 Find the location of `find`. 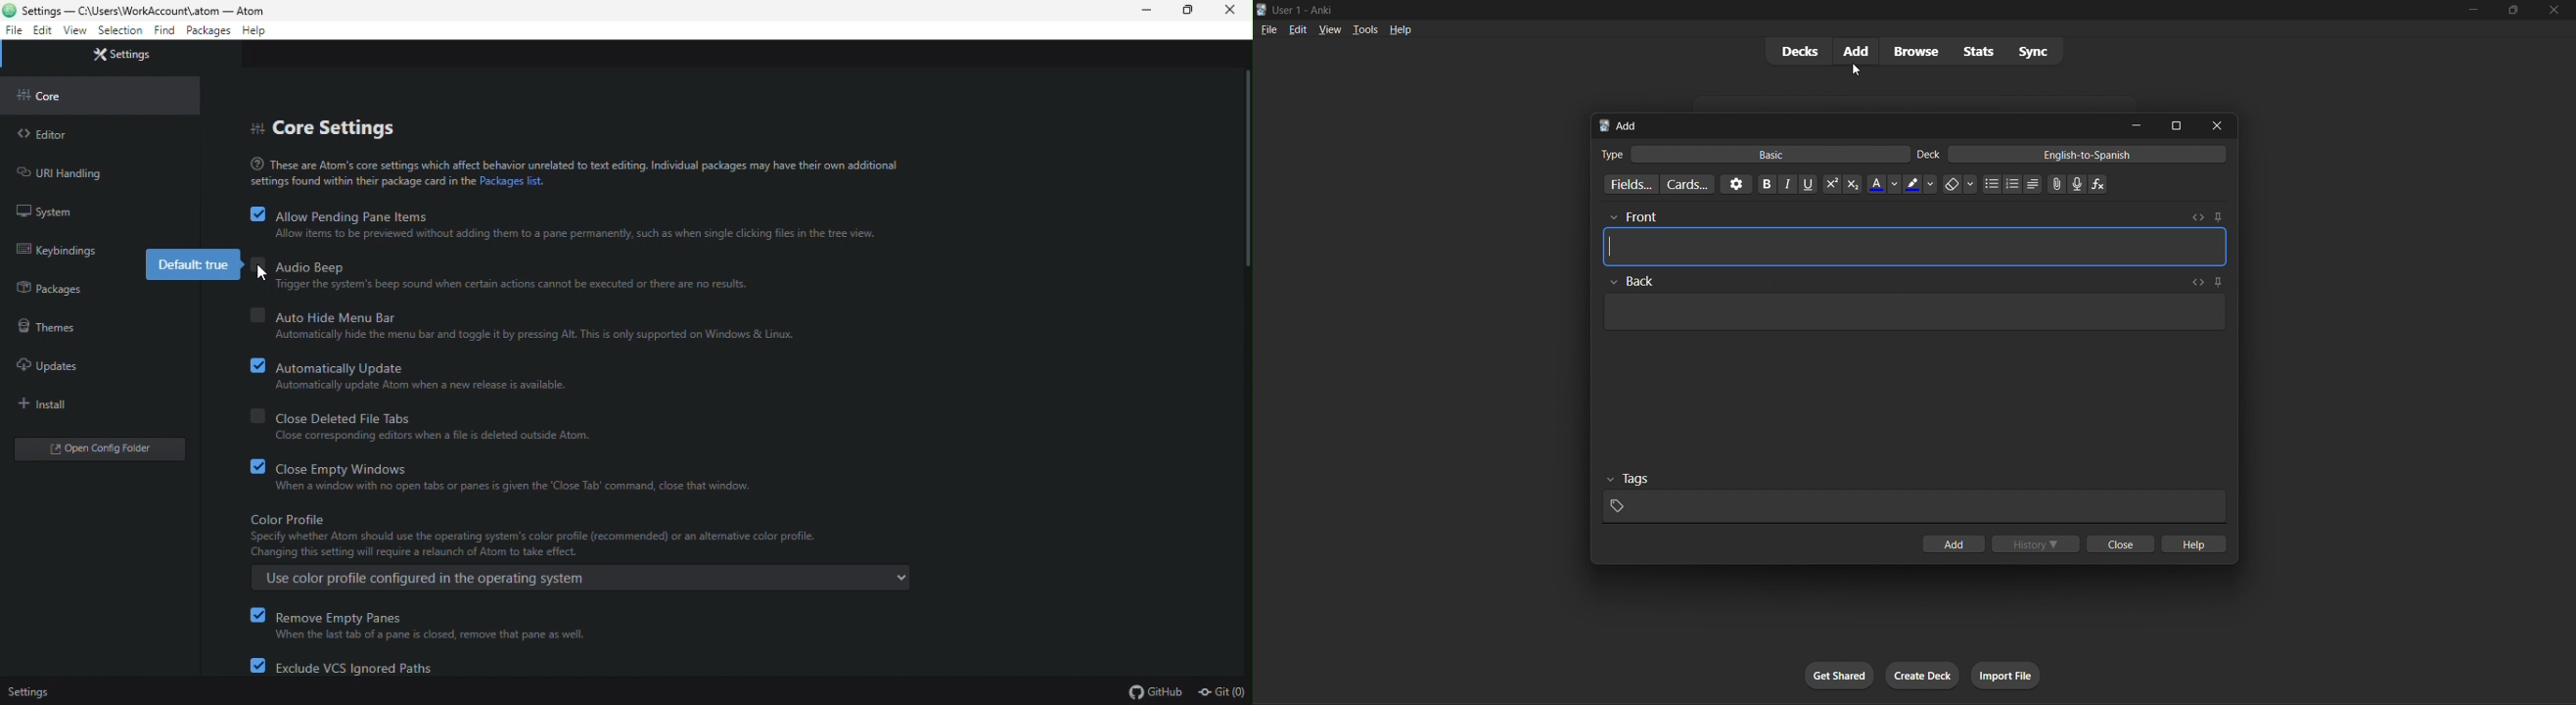

find is located at coordinates (162, 30).